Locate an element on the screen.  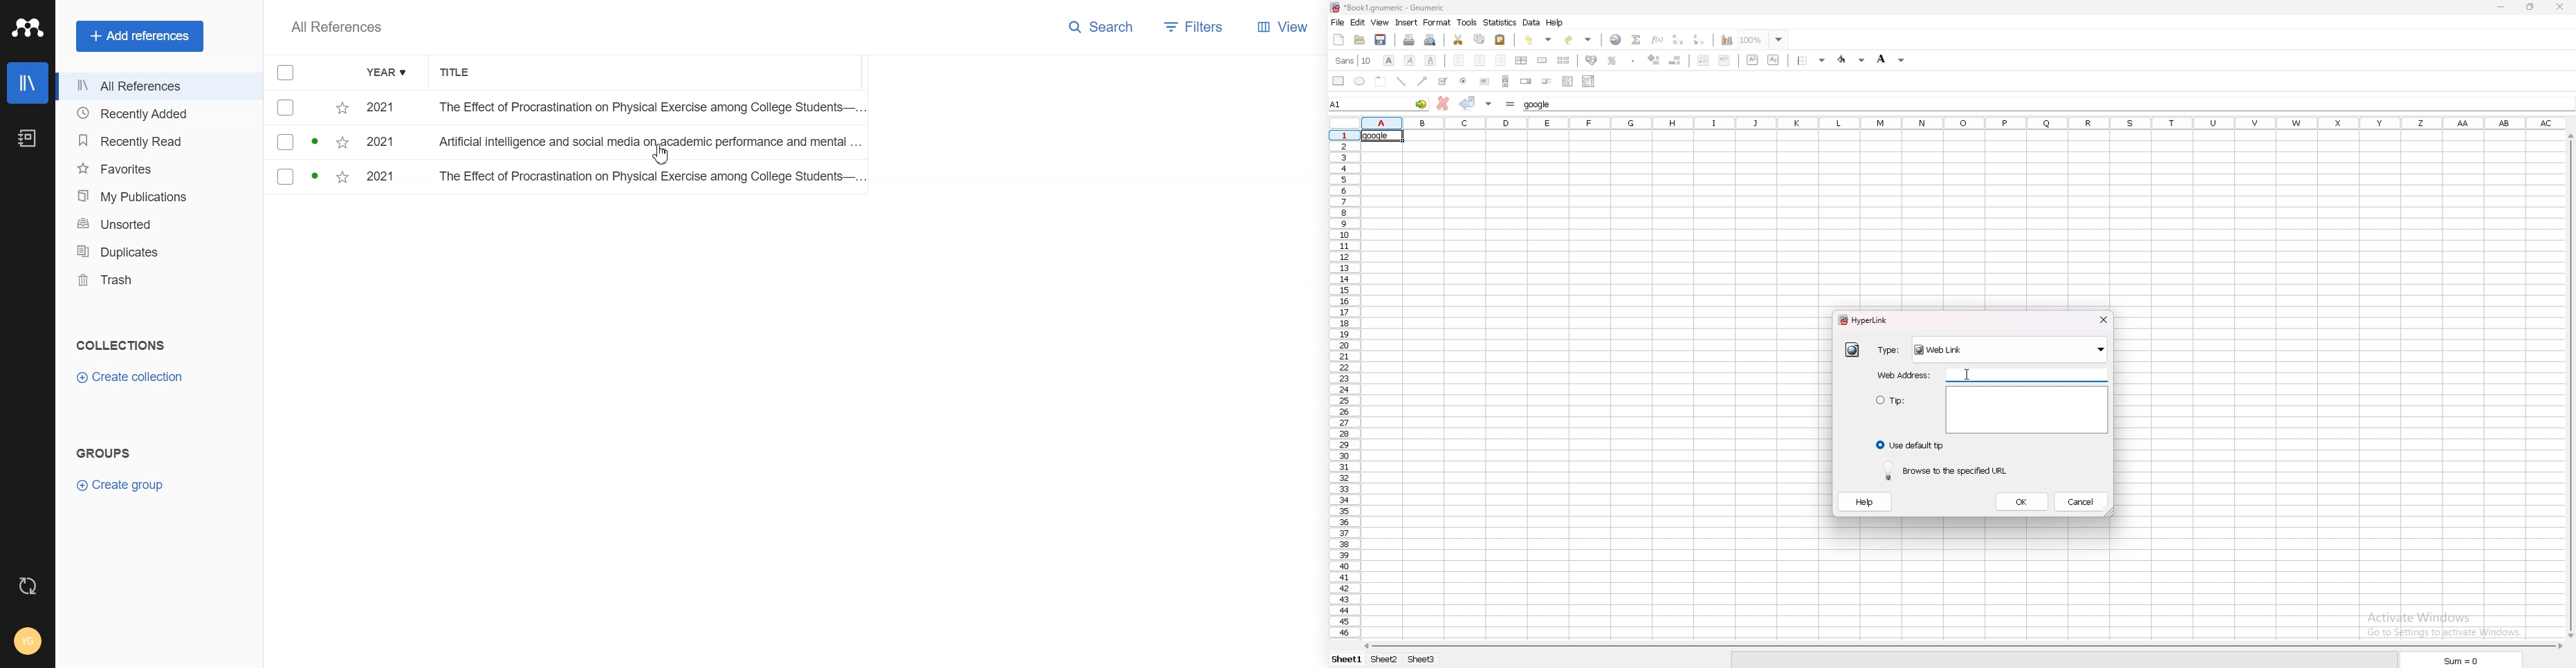
border is located at coordinates (1811, 60).